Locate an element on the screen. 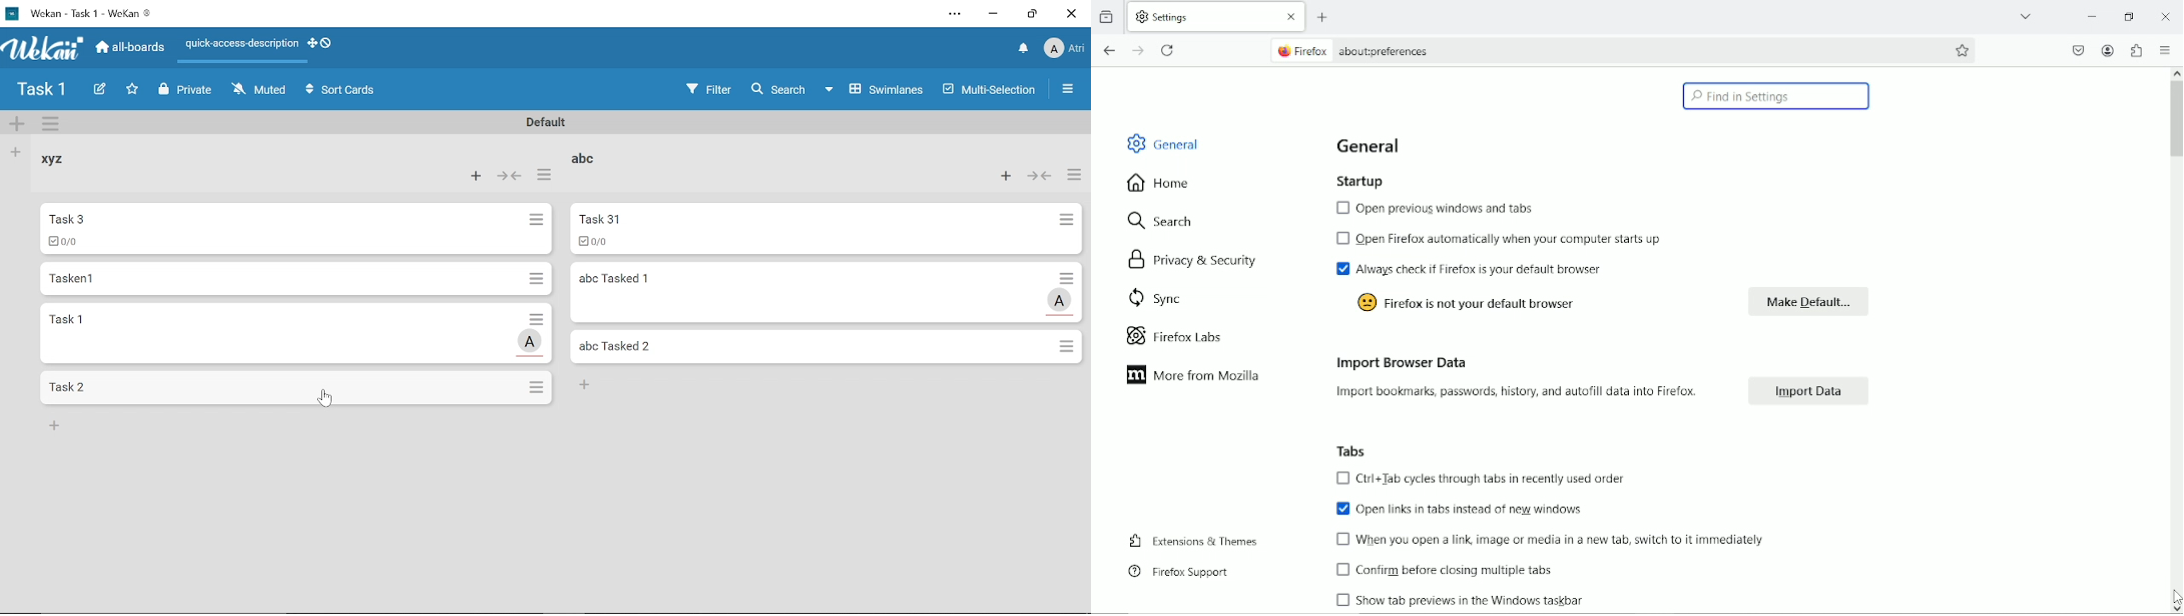 The height and width of the screenshot is (616, 2184). Sort Cards is located at coordinates (345, 91).